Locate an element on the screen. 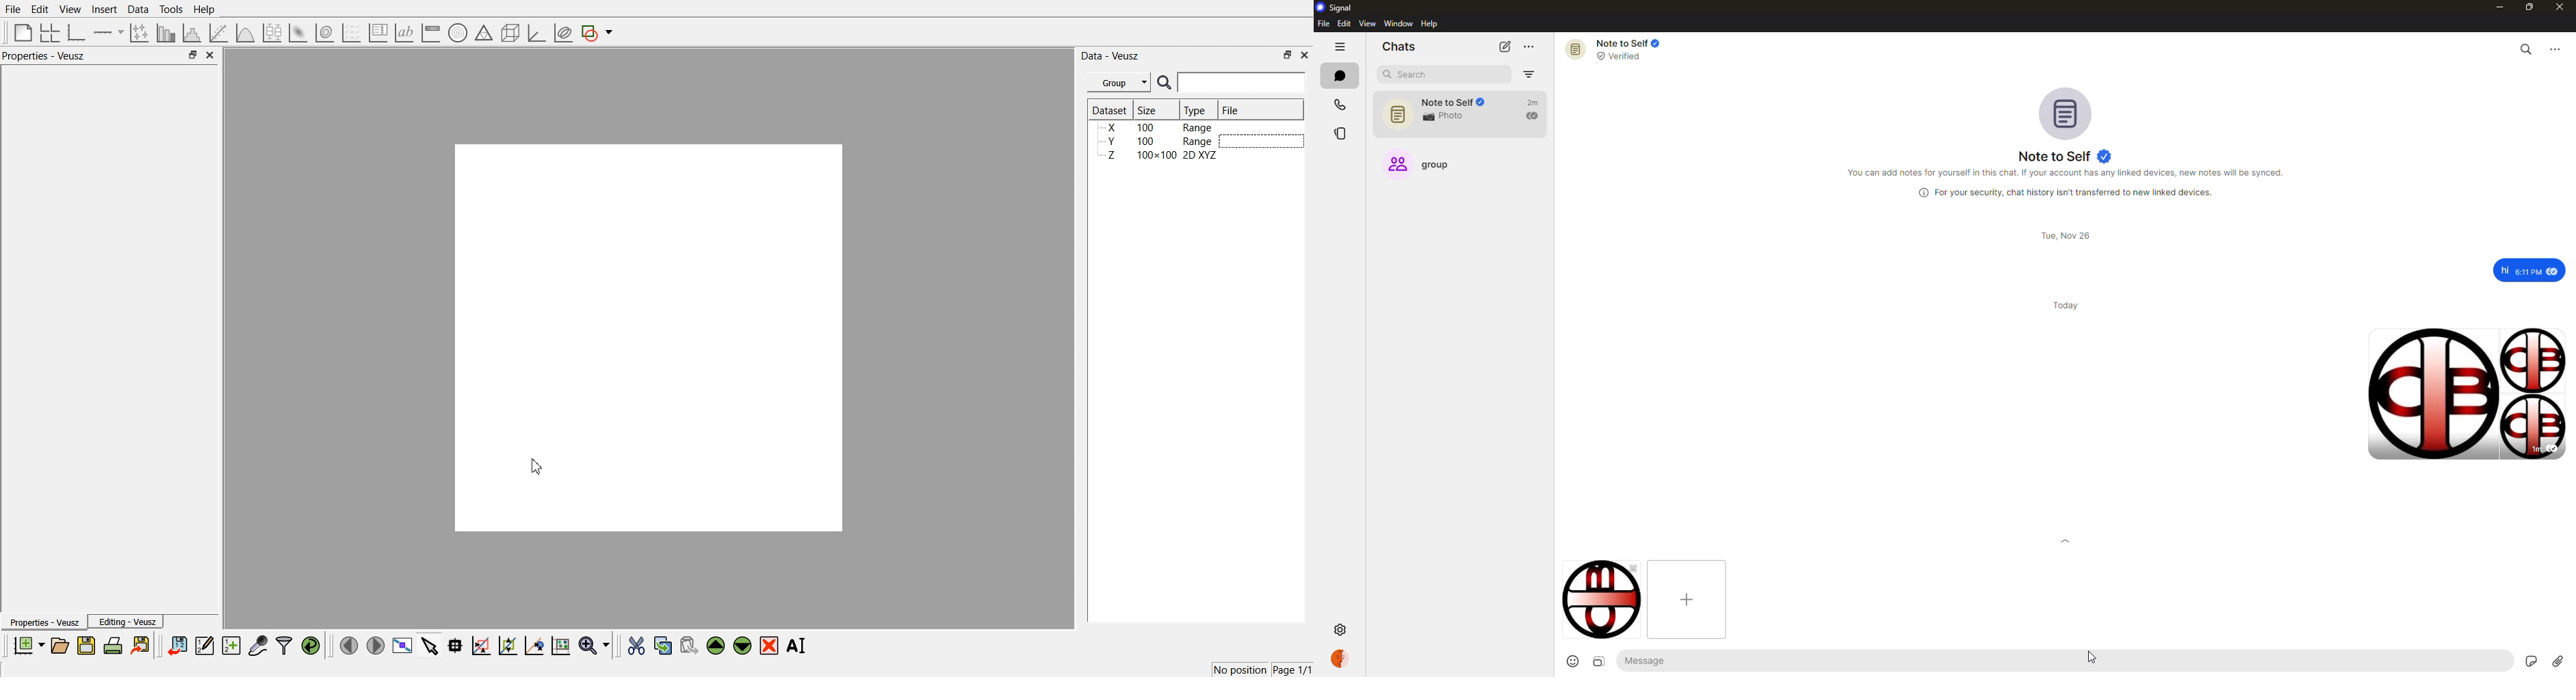 This screenshot has height=700, width=2576. Zoom function menu is located at coordinates (596, 645).